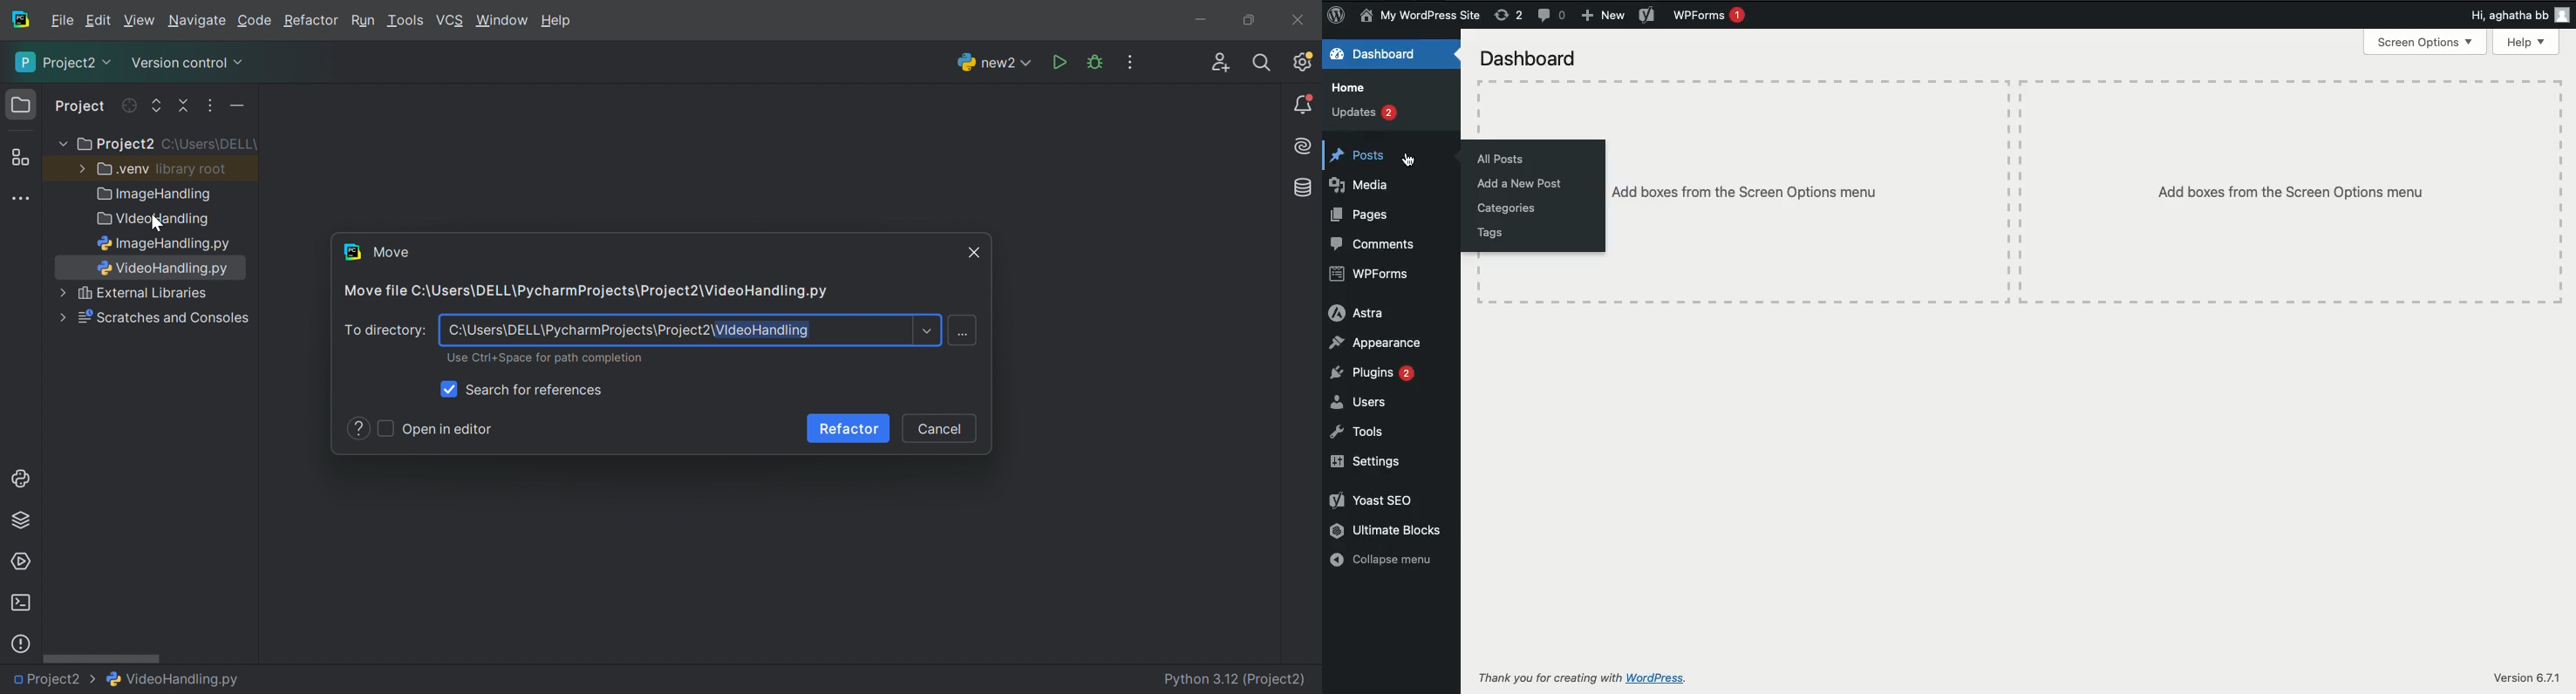  Describe the element at coordinates (1506, 209) in the screenshot. I see `Categories` at that location.